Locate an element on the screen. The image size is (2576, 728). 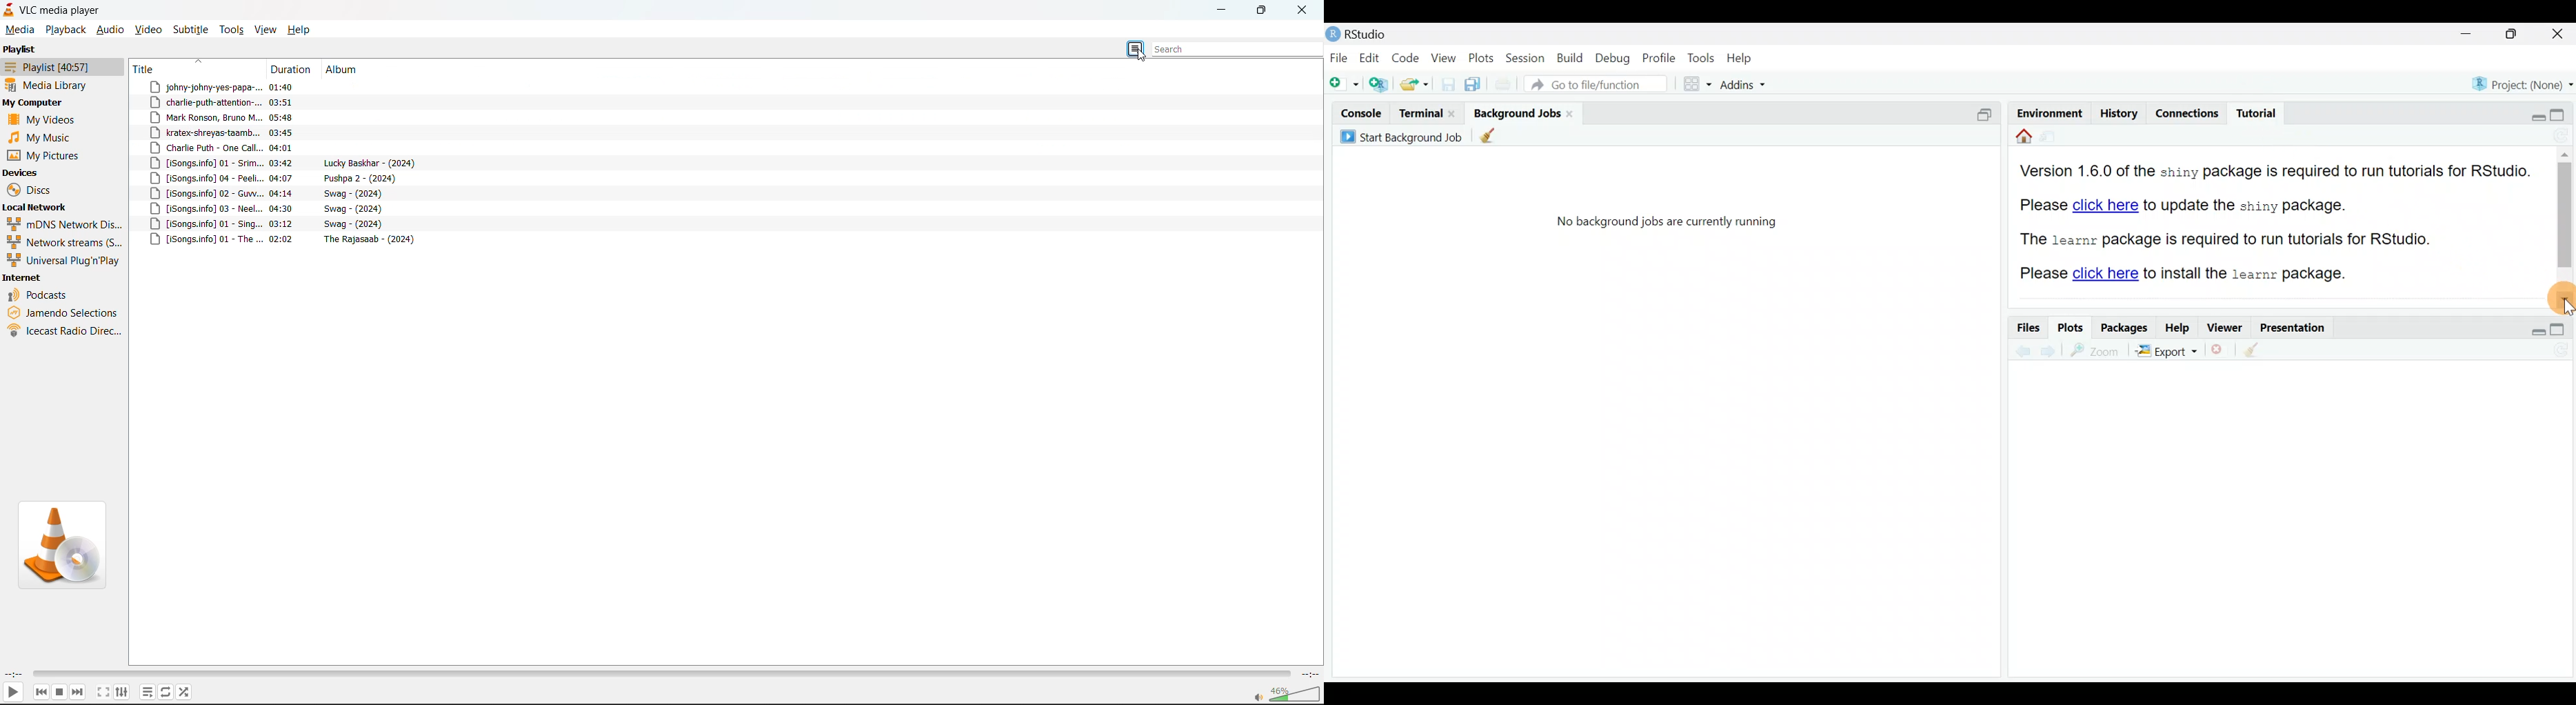
maximize is located at coordinates (2562, 328).